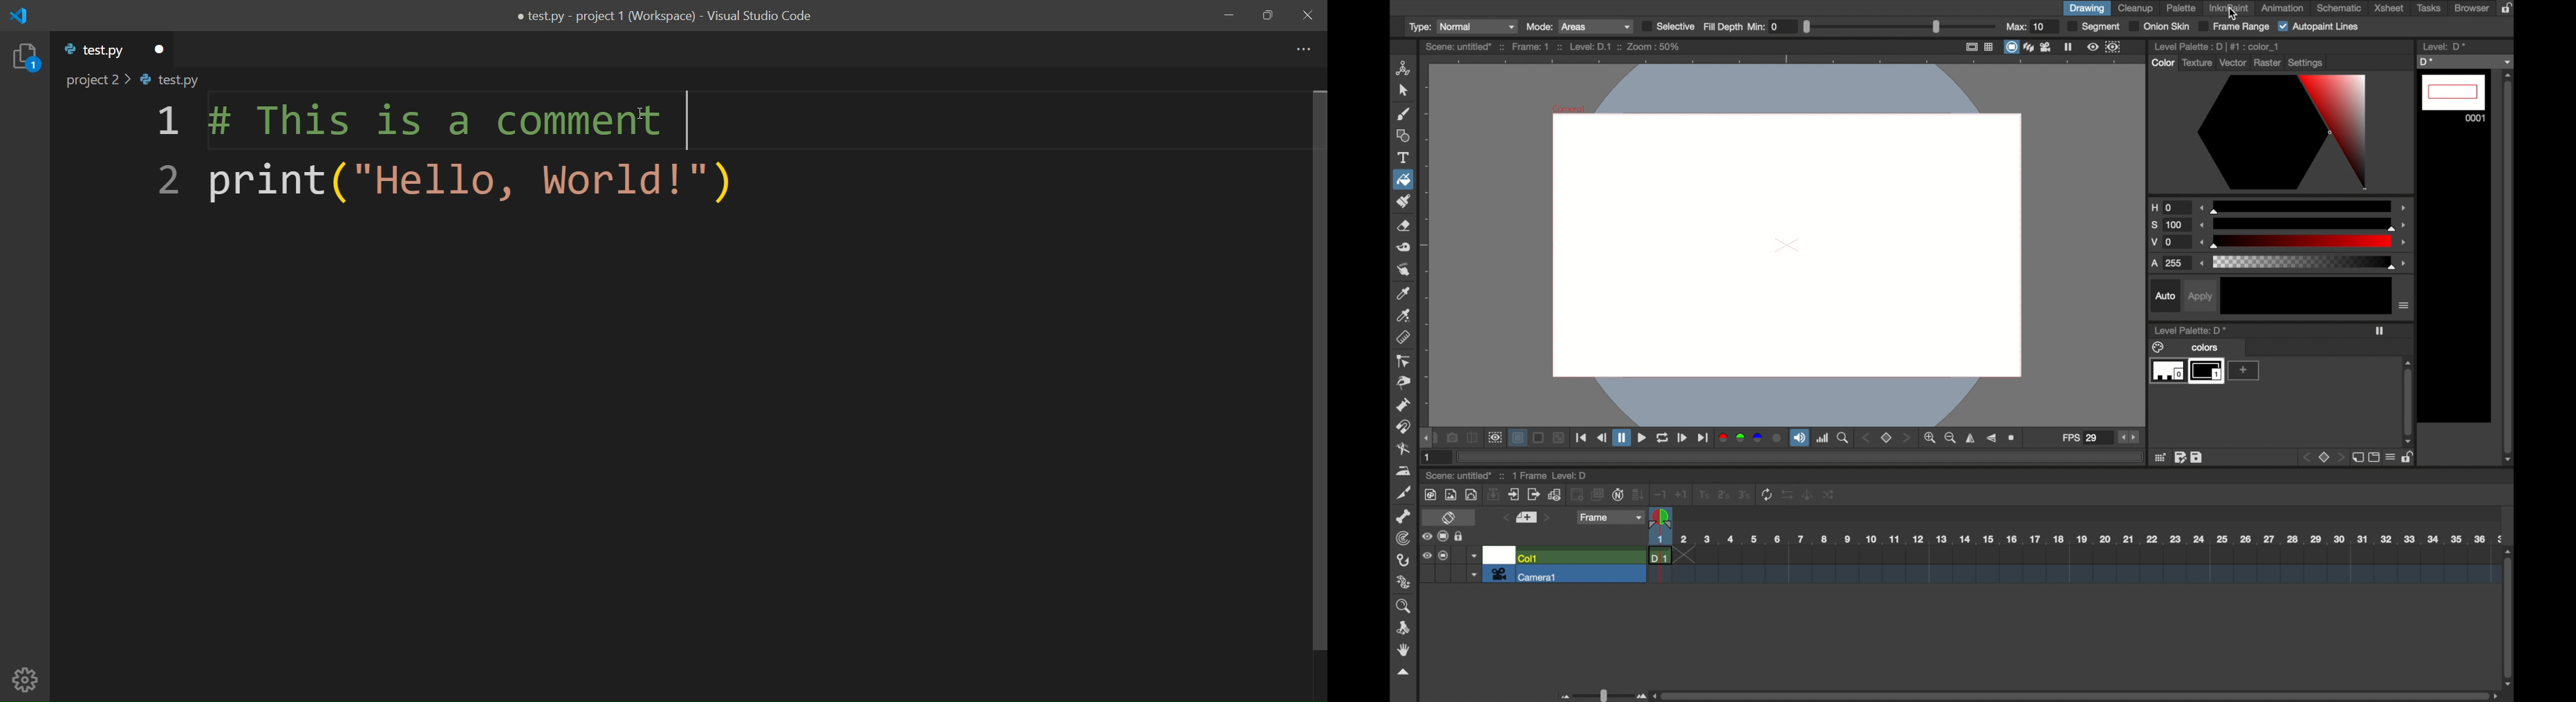 This screenshot has width=2576, height=728. I want to click on raster, so click(2268, 62).